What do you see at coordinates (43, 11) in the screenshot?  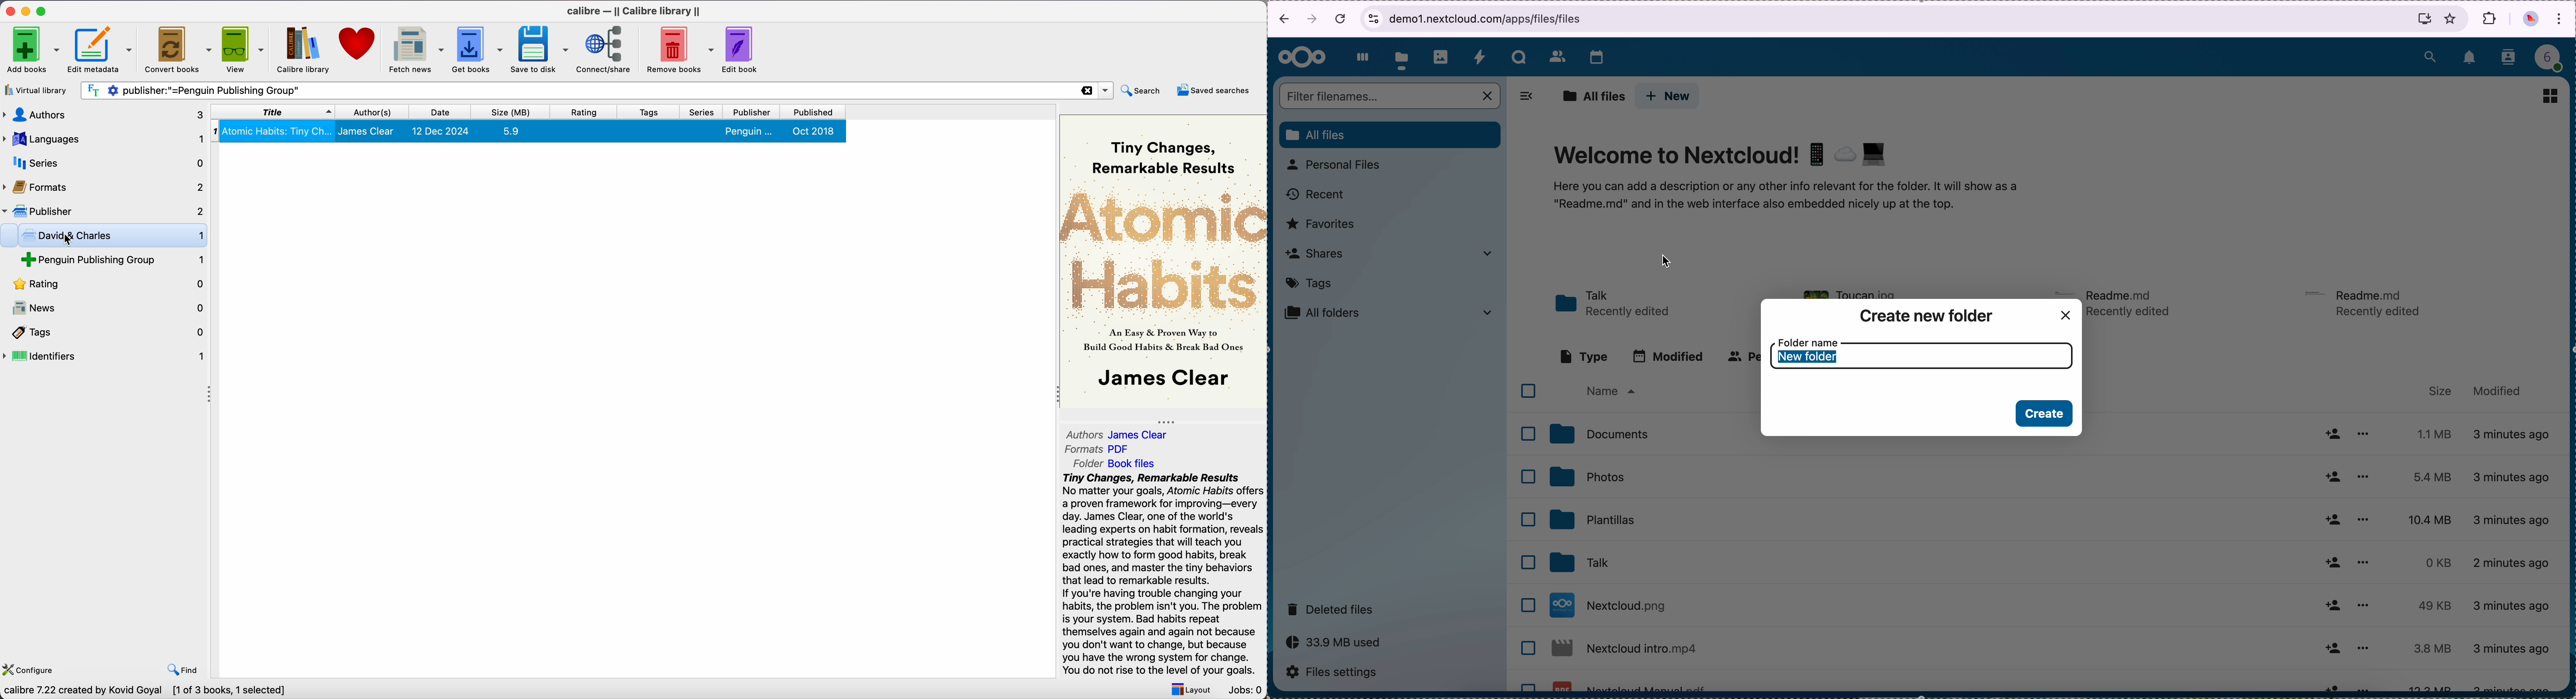 I see `maximize` at bounding box center [43, 11].